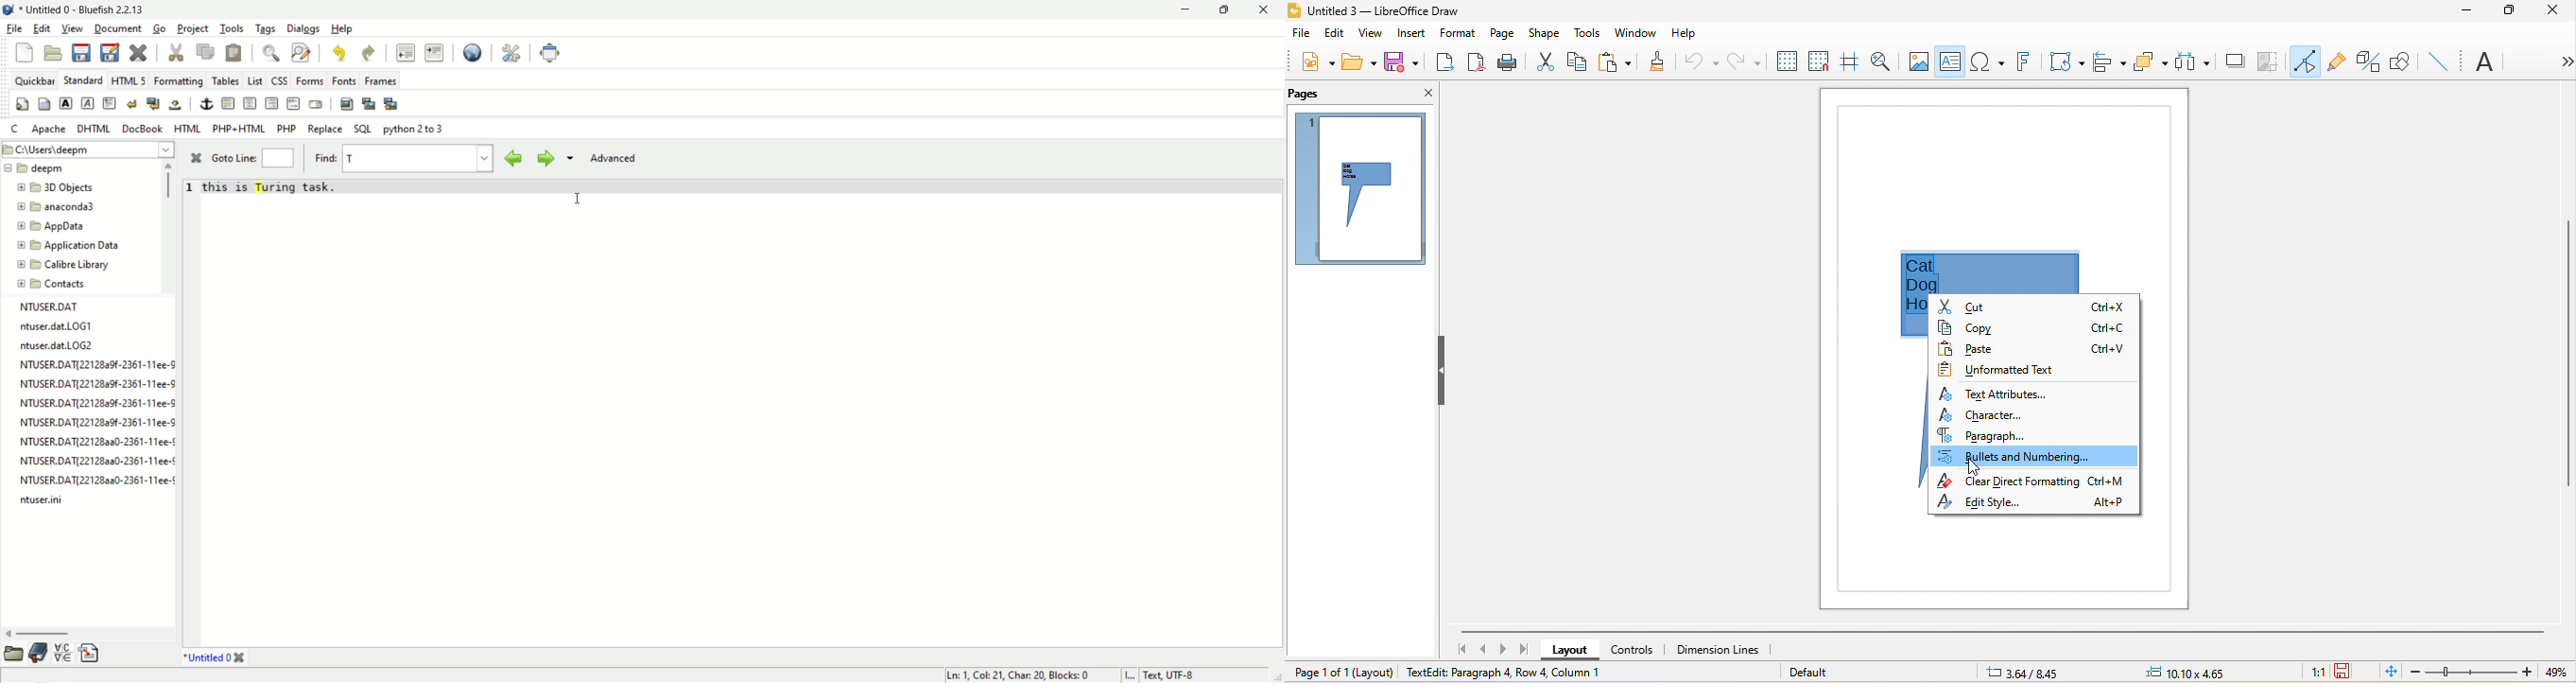  Describe the element at coordinates (63, 283) in the screenshot. I see `folder name` at that location.